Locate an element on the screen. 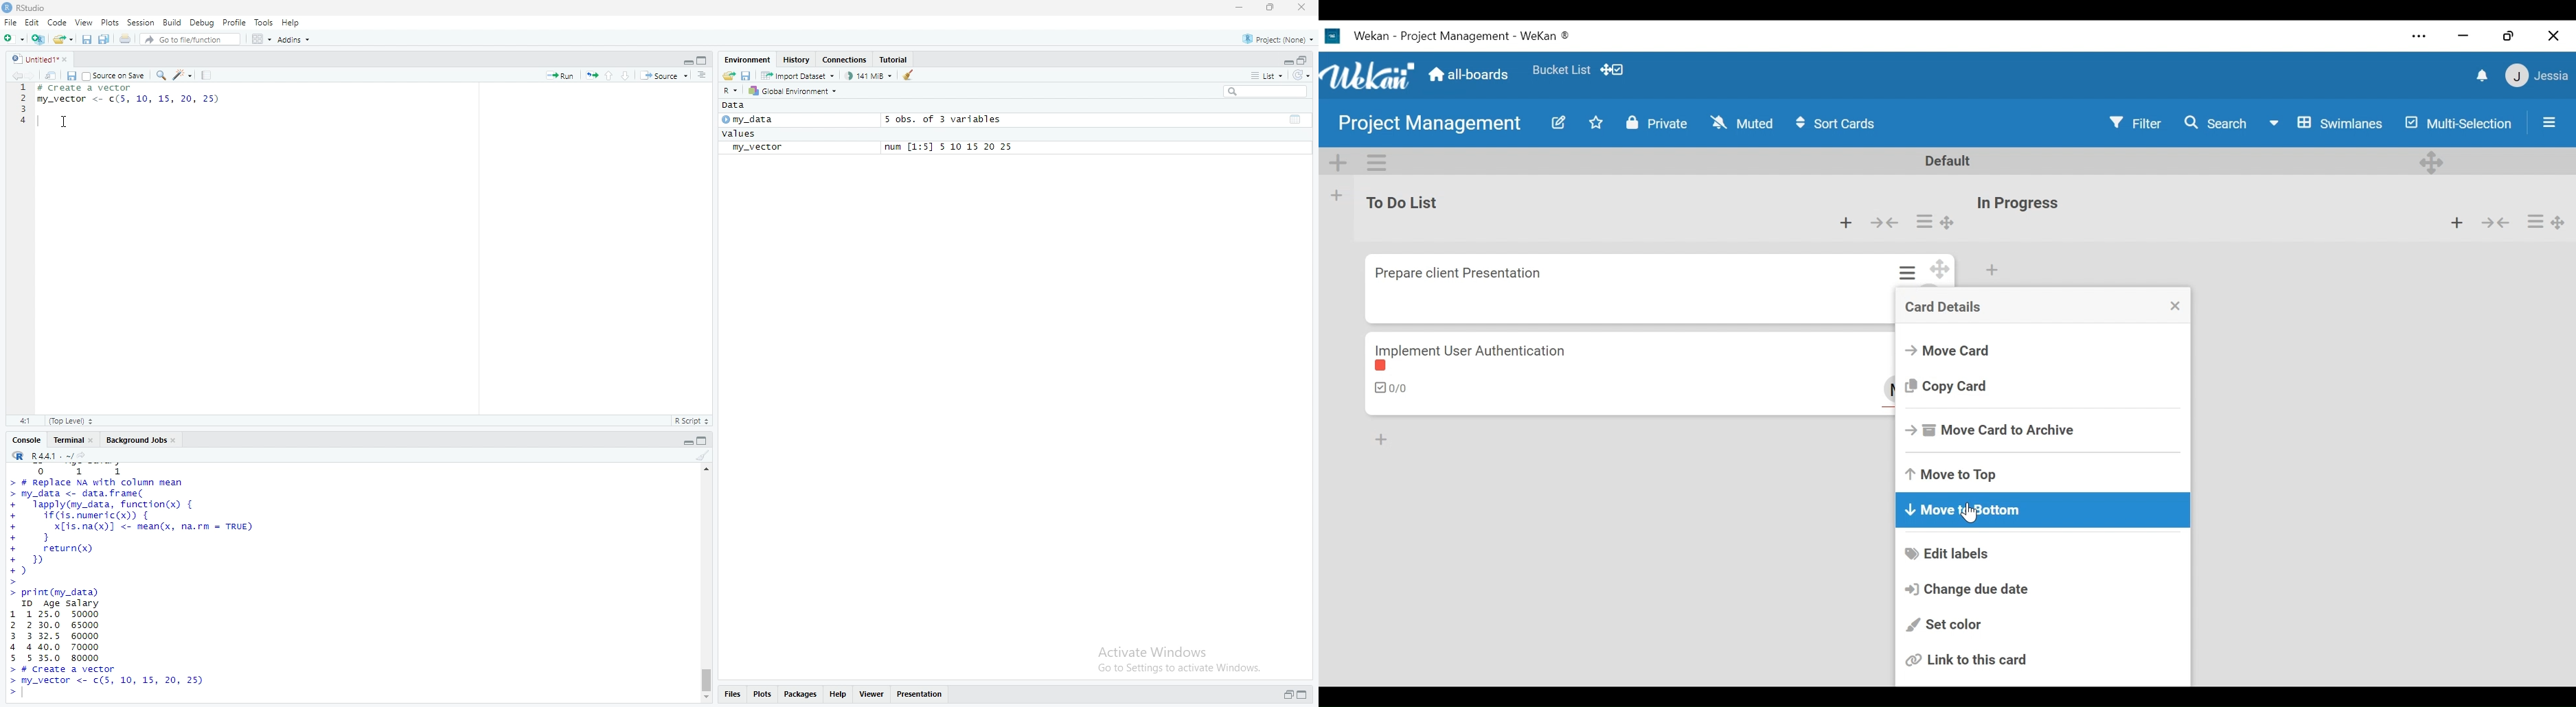  Add Swimlane is located at coordinates (1340, 164).